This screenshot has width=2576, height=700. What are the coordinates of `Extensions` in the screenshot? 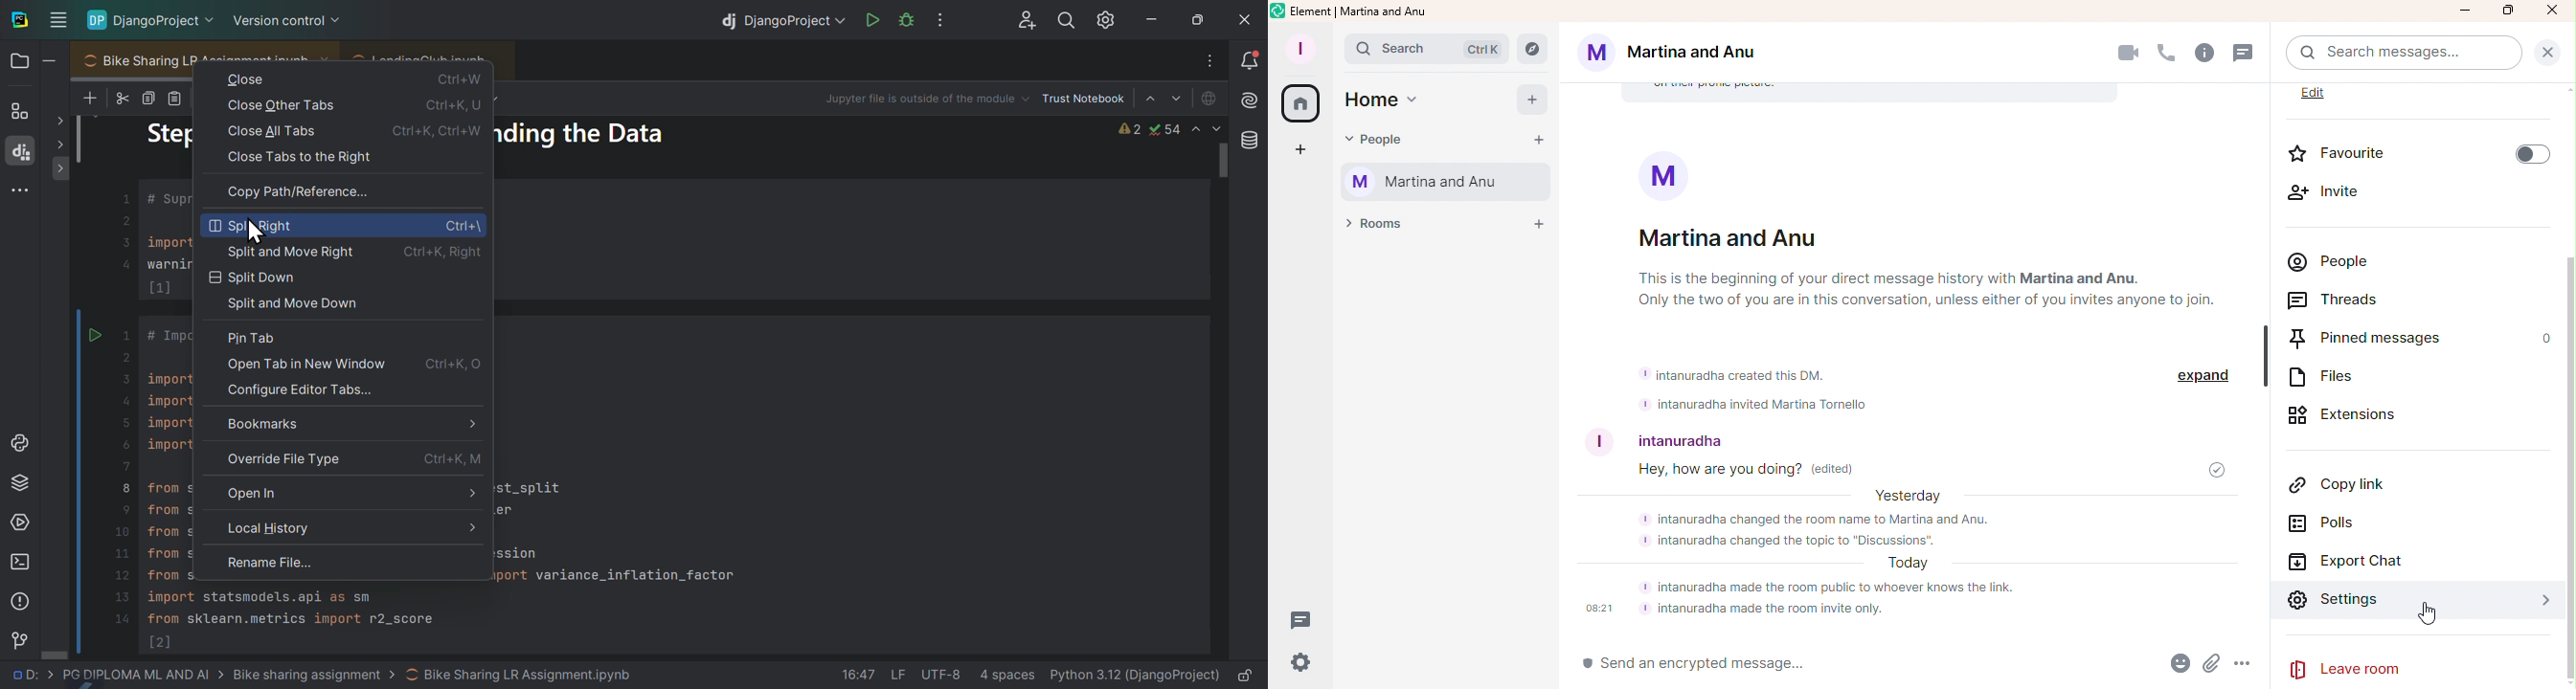 It's located at (2346, 413).